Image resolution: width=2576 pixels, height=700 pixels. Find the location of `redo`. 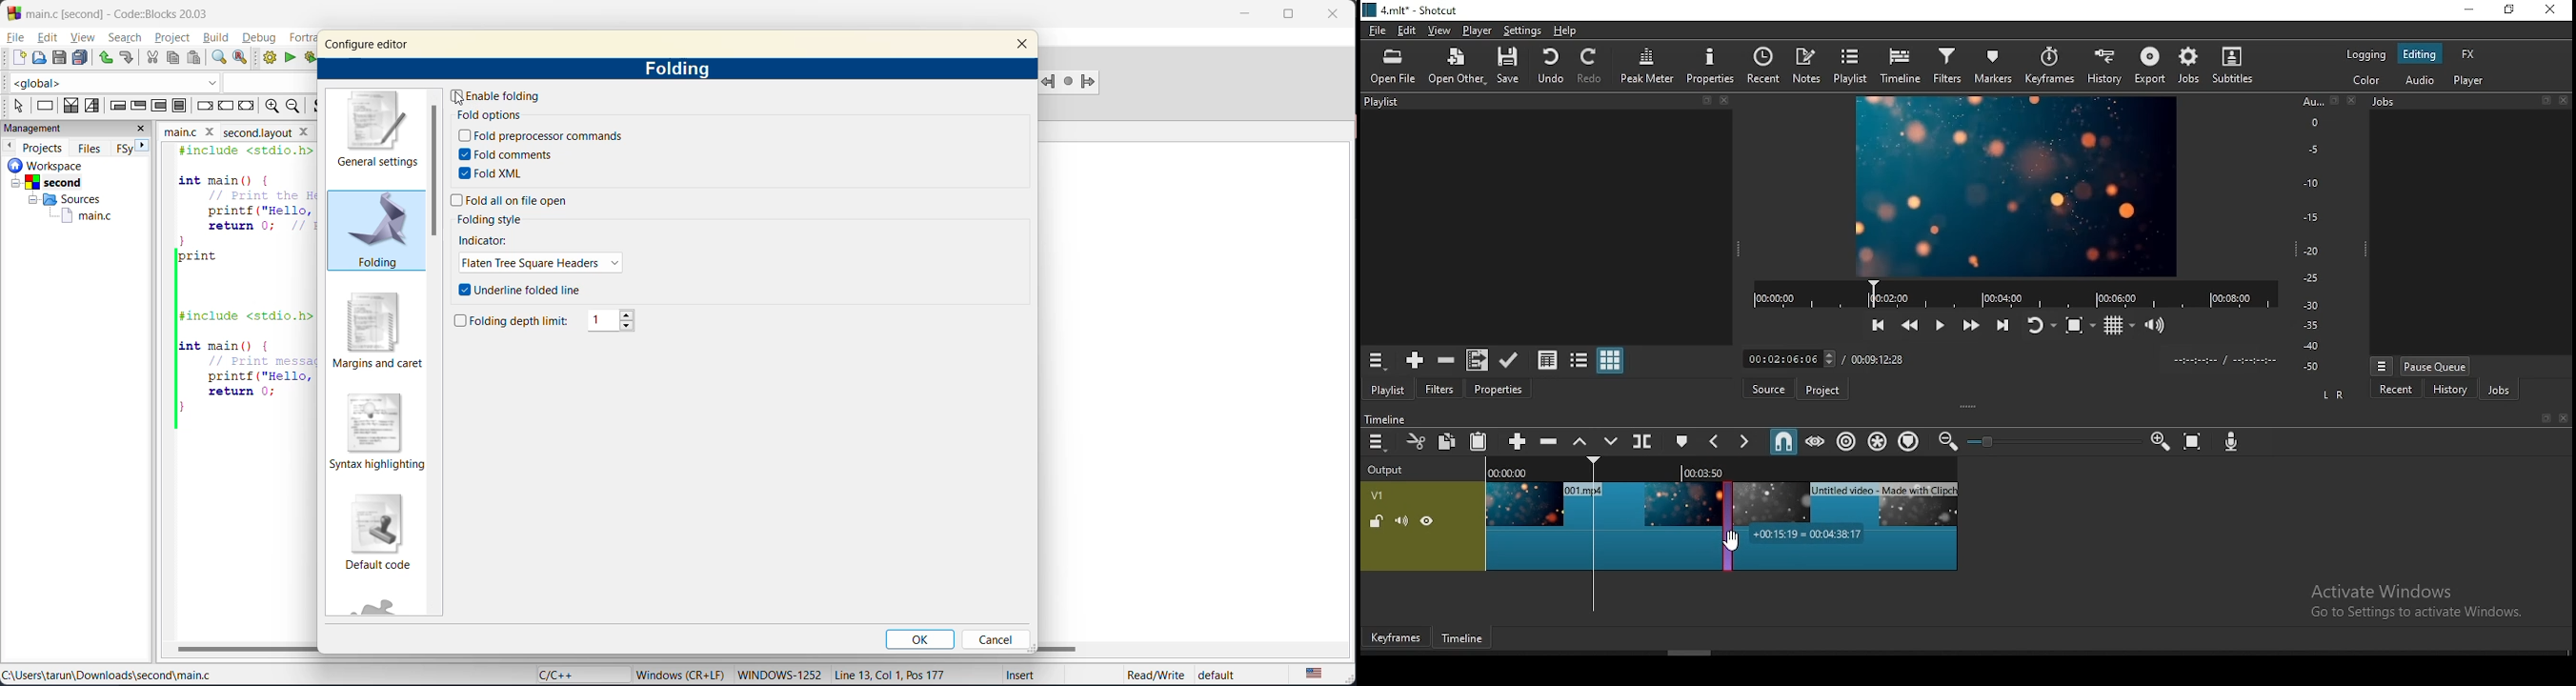

redo is located at coordinates (129, 59).